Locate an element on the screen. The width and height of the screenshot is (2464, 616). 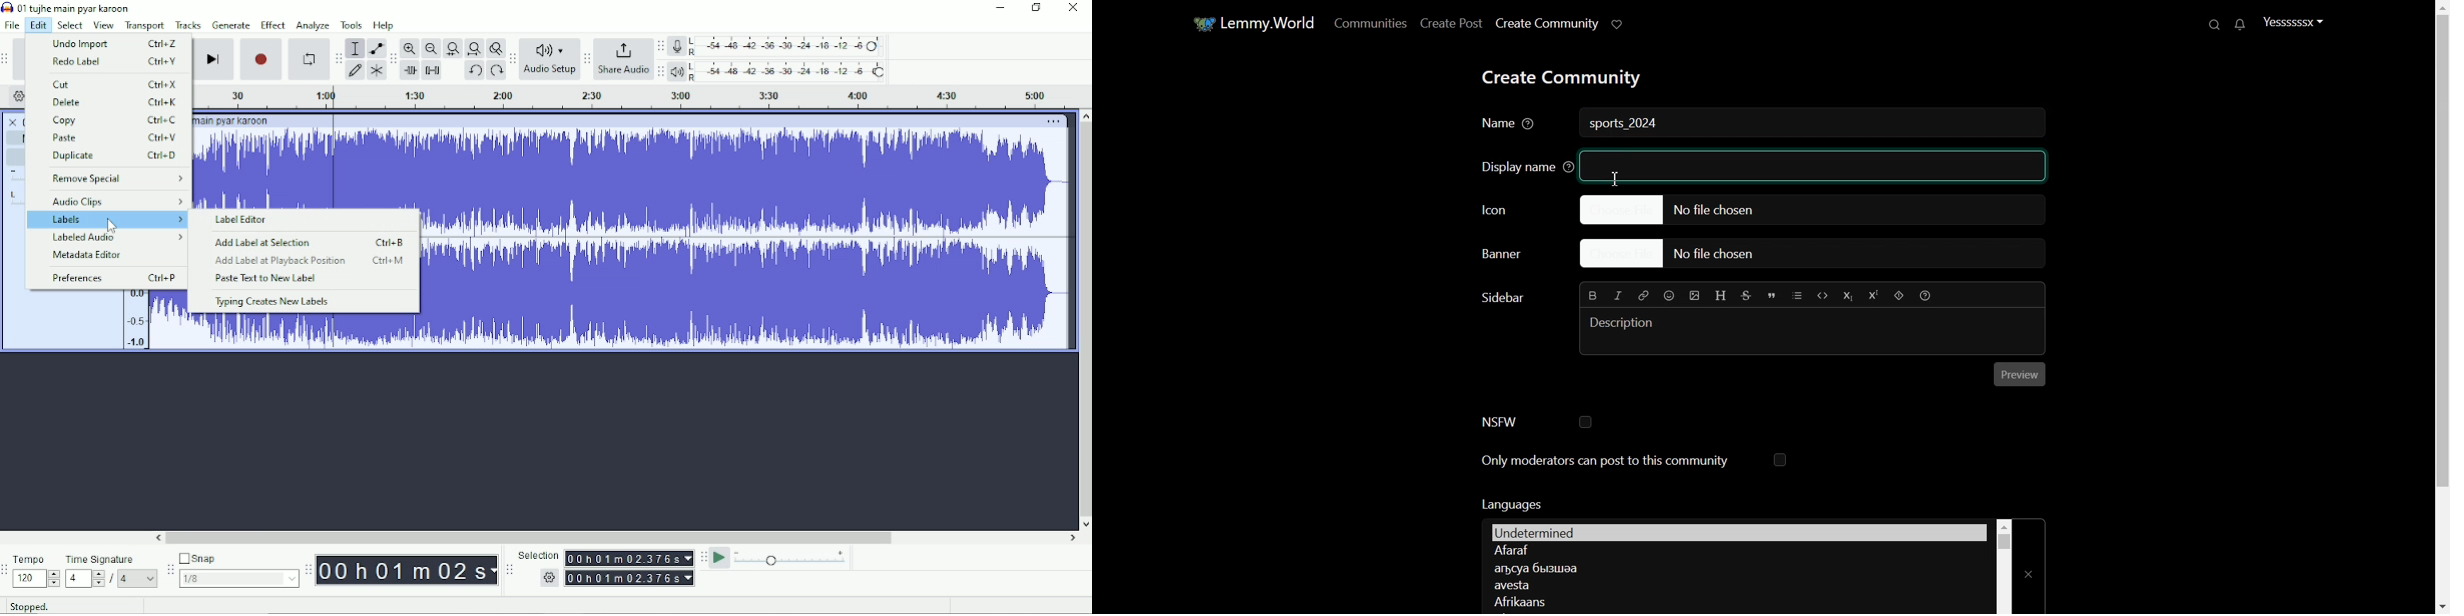
Tools is located at coordinates (351, 25).